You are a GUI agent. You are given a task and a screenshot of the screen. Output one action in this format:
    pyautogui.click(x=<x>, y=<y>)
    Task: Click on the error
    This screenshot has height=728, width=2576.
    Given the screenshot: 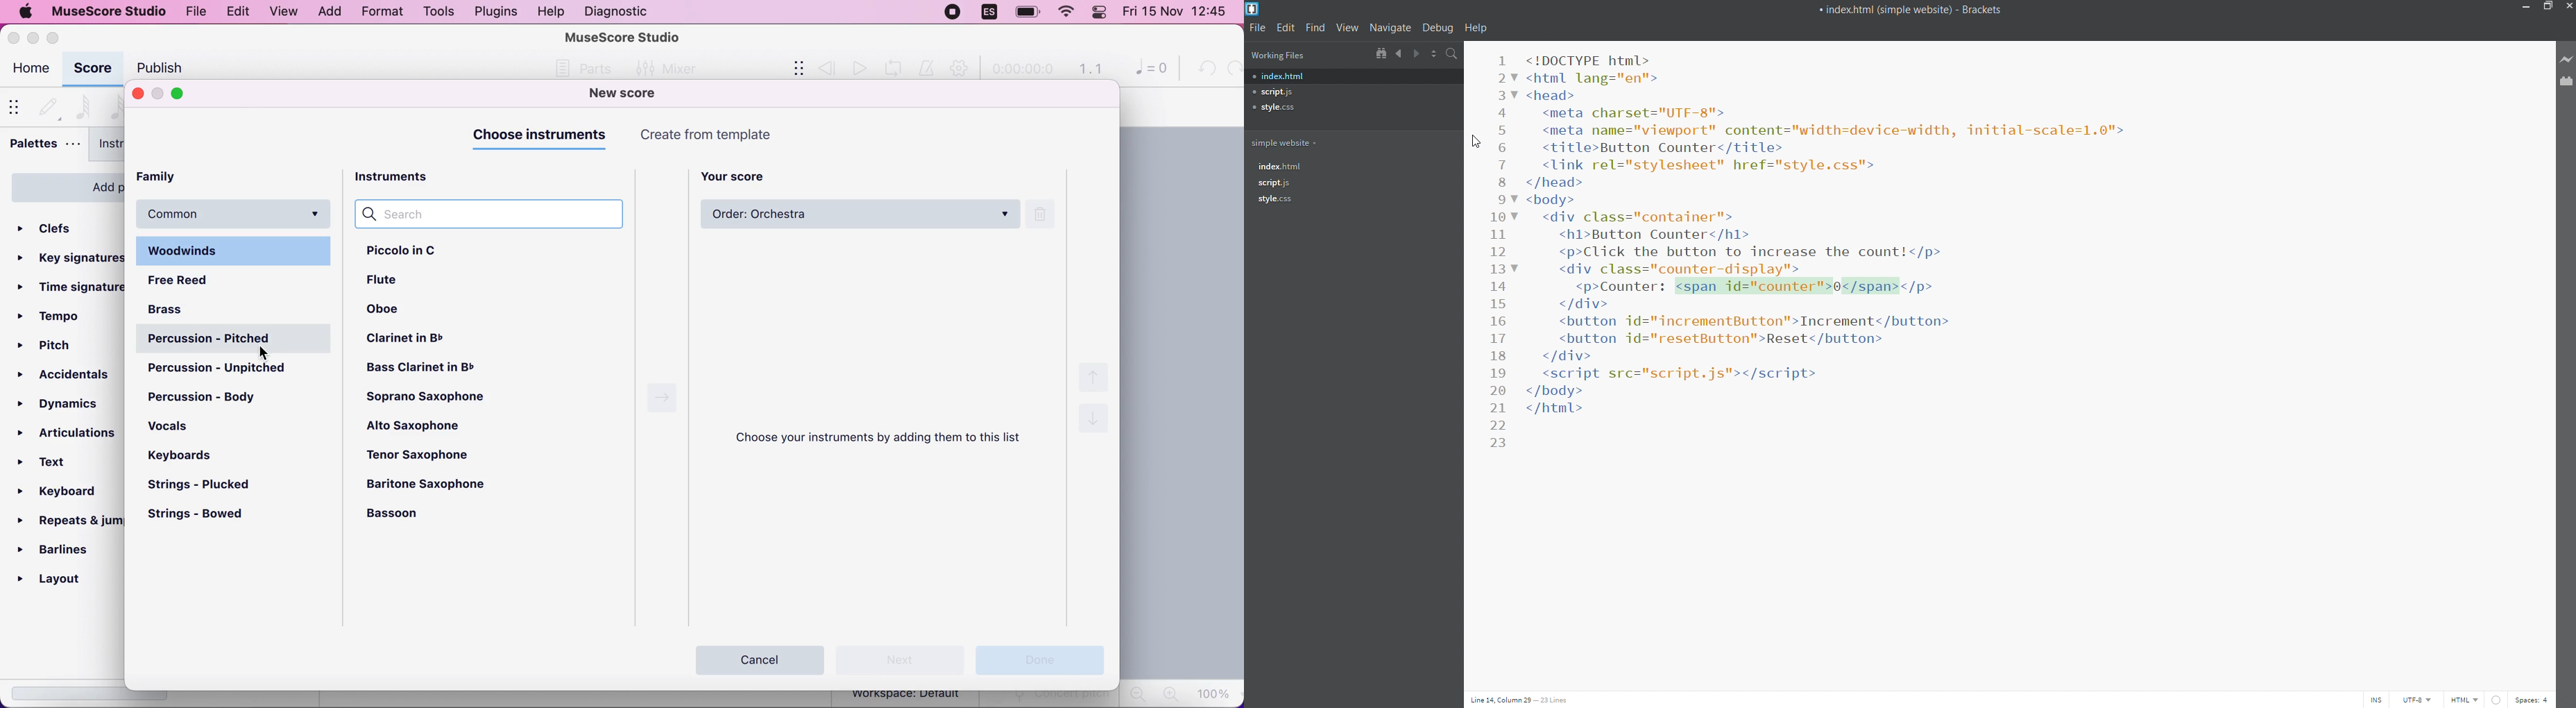 What is the action you would take?
    pyautogui.click(x=2498, y=700)
    